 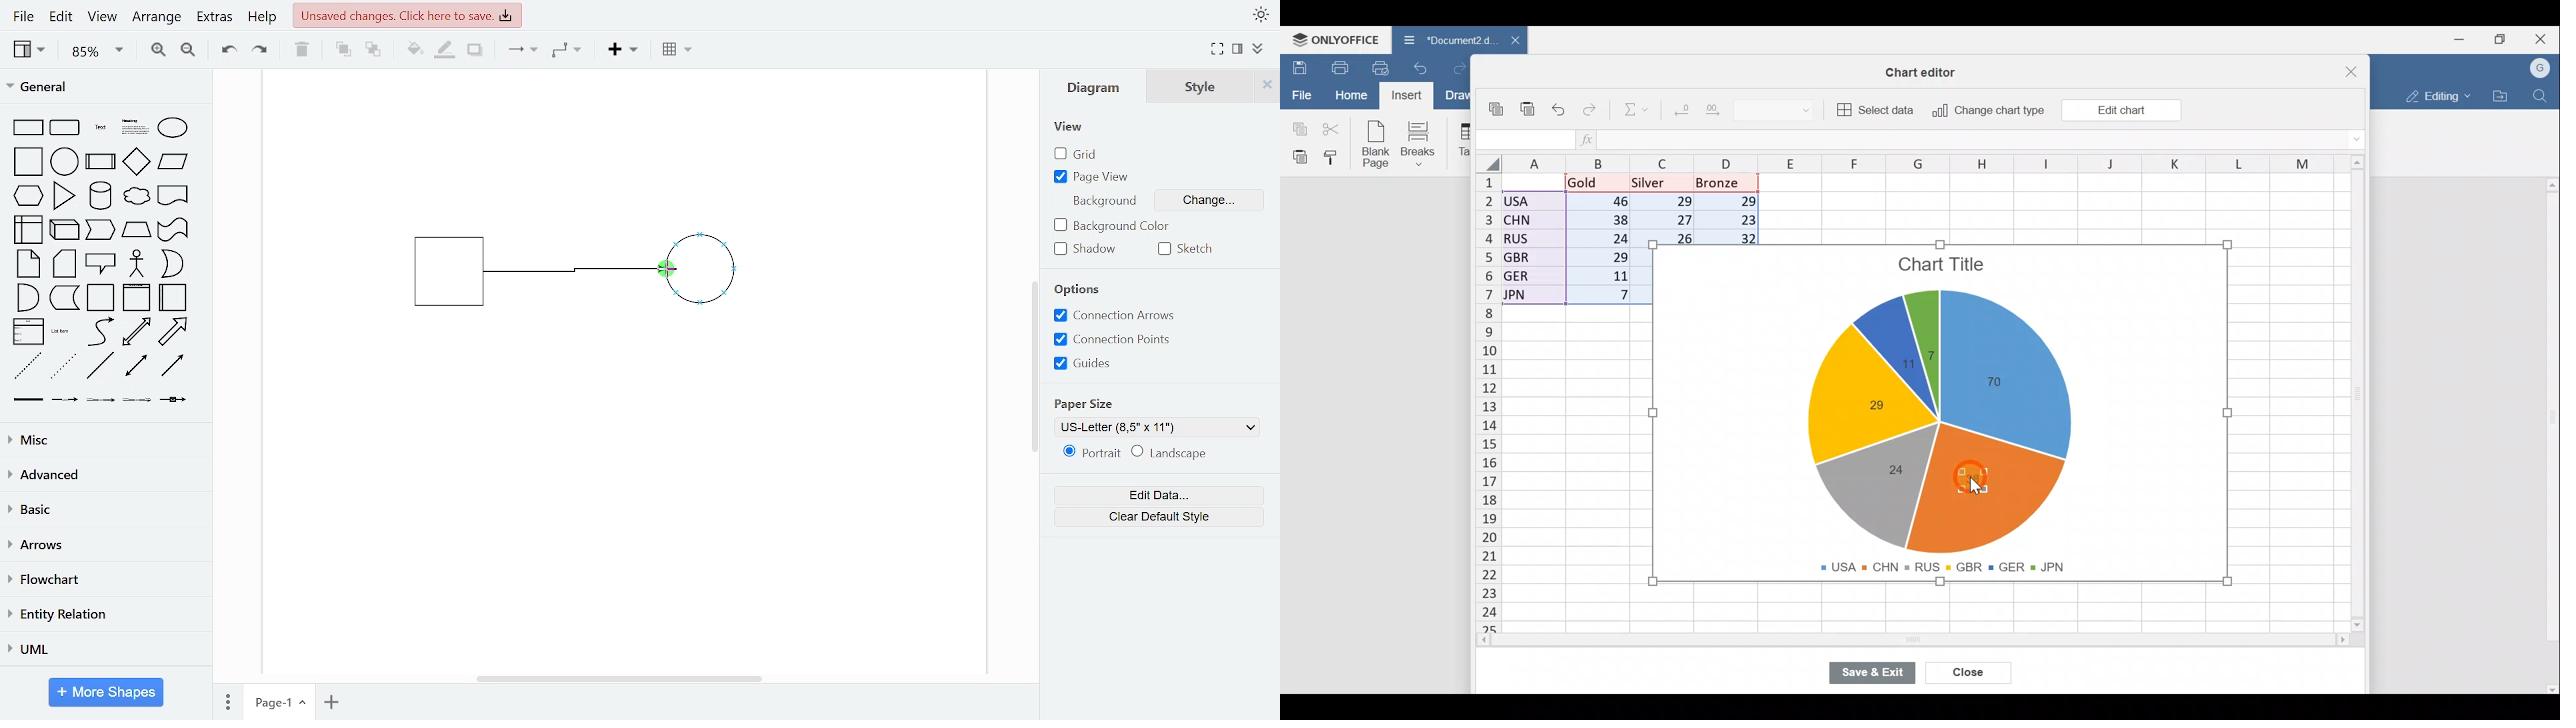 I want to click on note, so click(x=30, y=263).